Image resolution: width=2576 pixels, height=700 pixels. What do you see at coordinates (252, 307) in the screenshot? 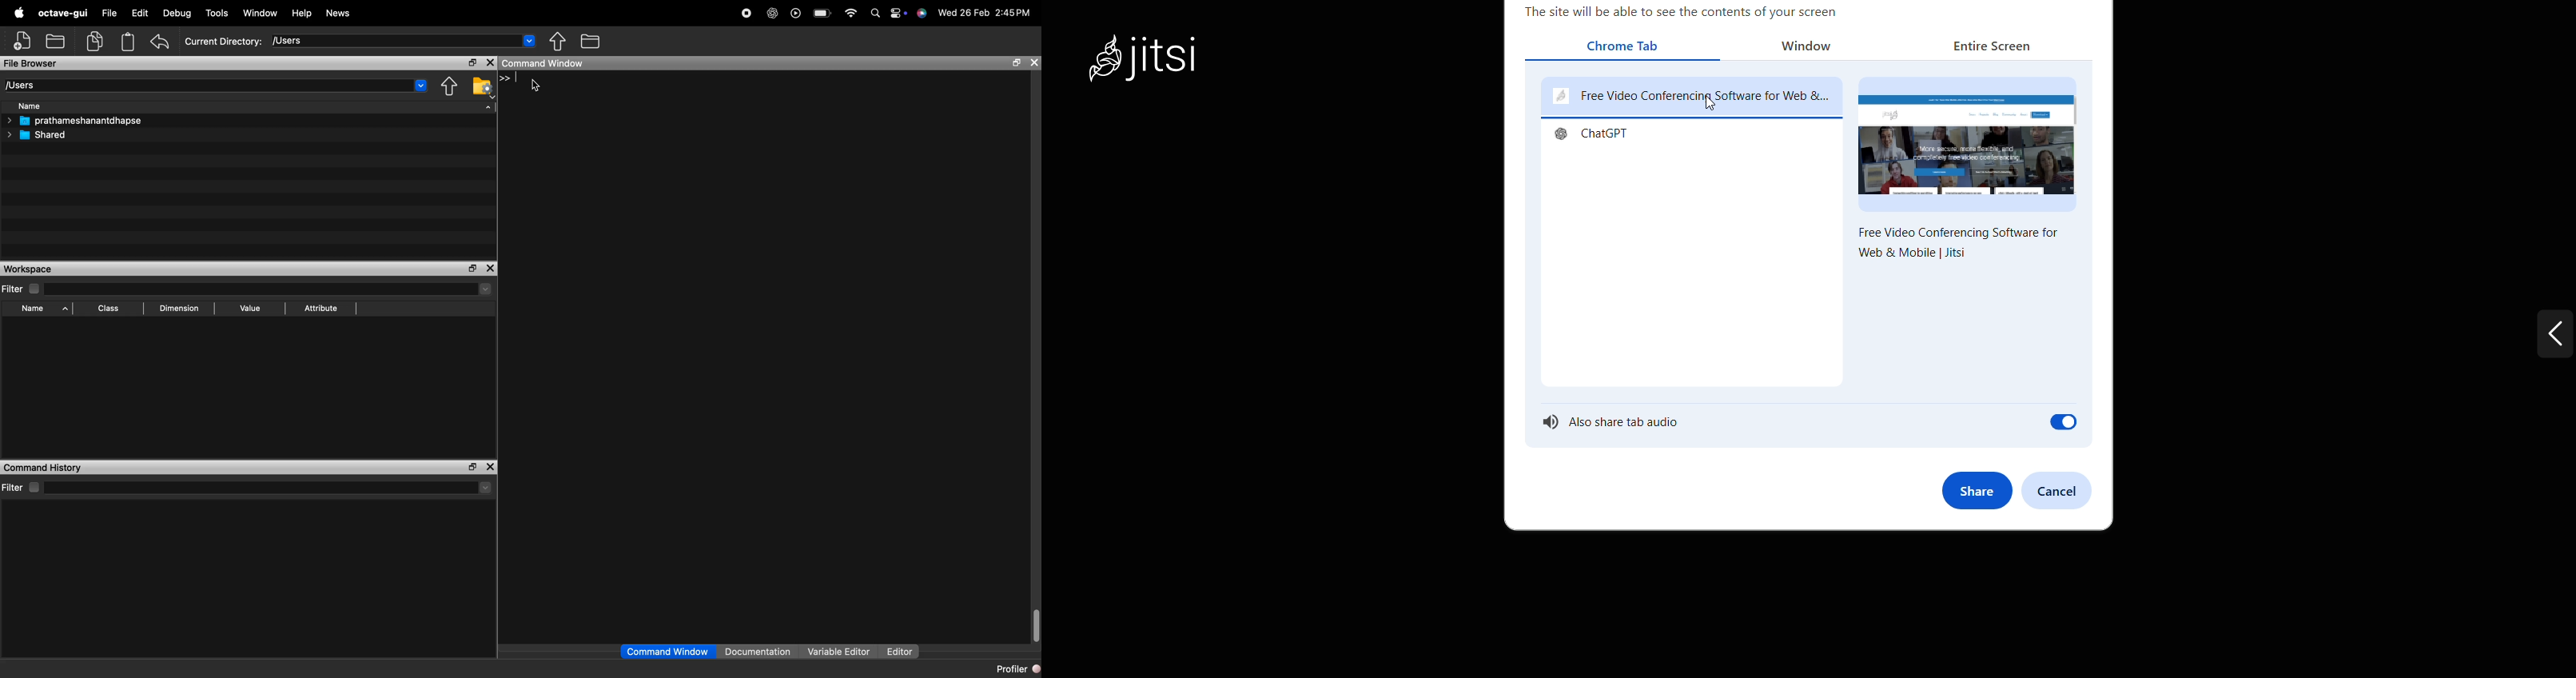
I see `Value` at bounding box center [252, 307].